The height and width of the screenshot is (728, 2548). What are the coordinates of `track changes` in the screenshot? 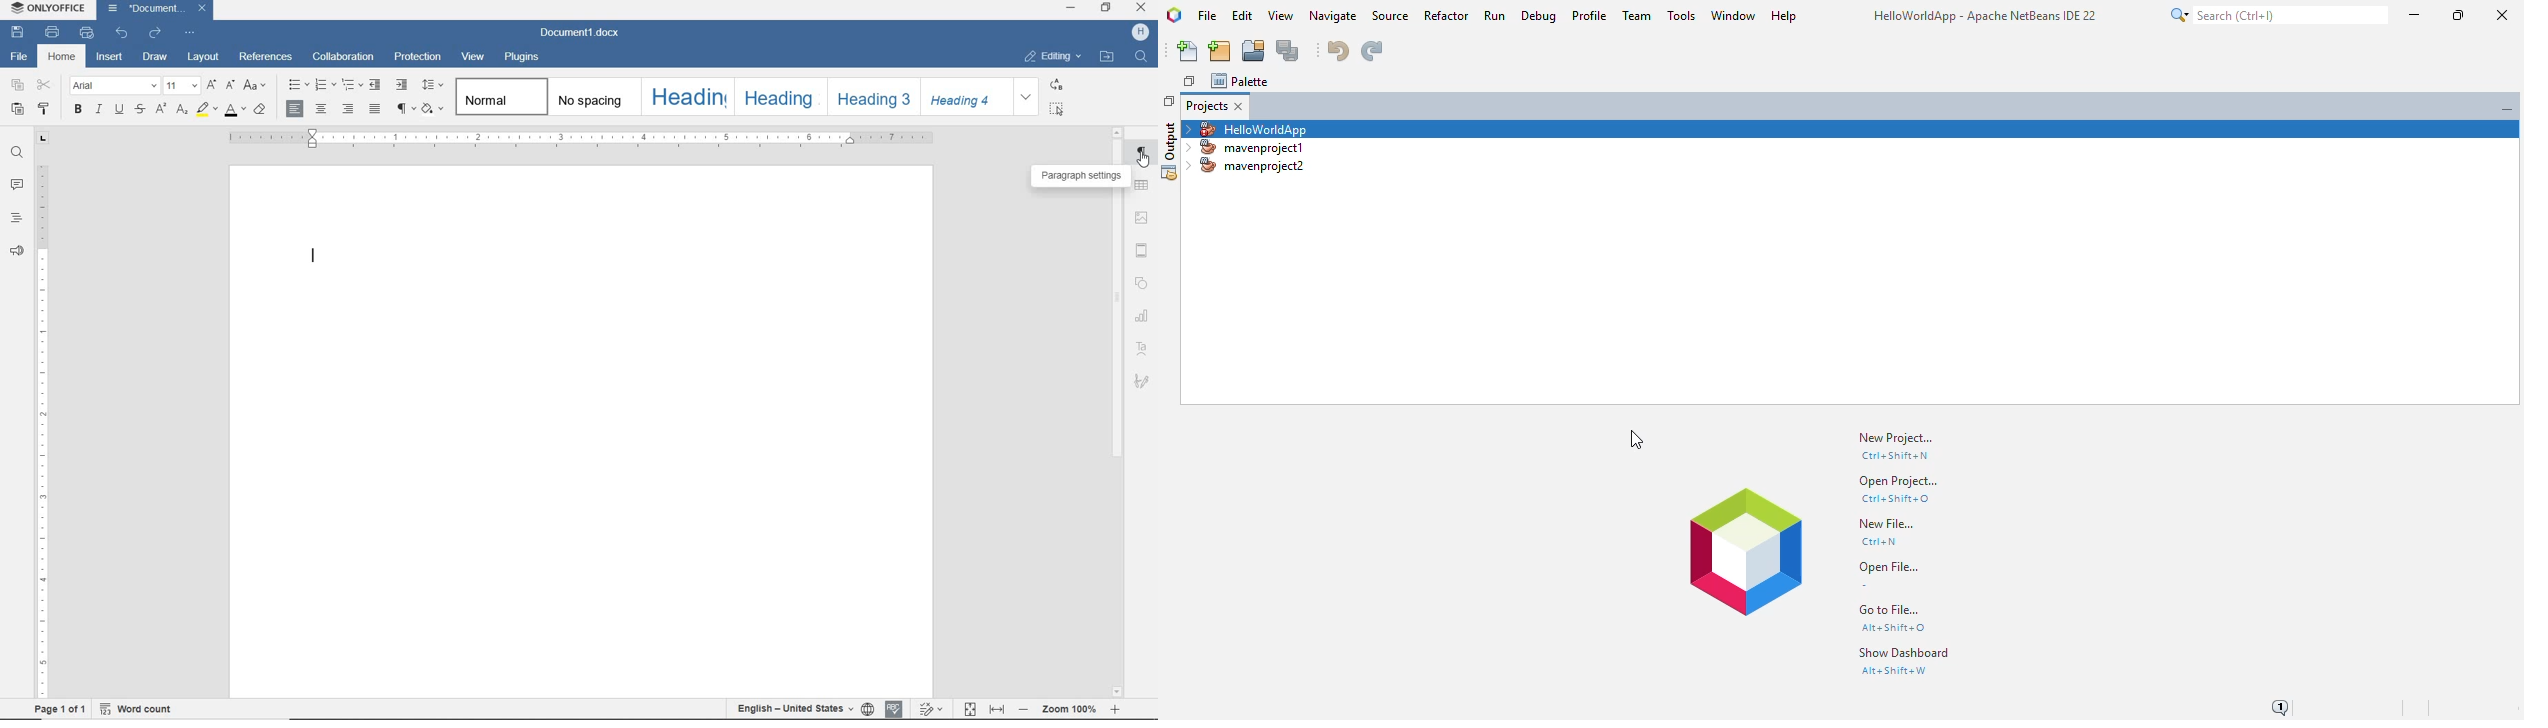 It's located at (930, 710).